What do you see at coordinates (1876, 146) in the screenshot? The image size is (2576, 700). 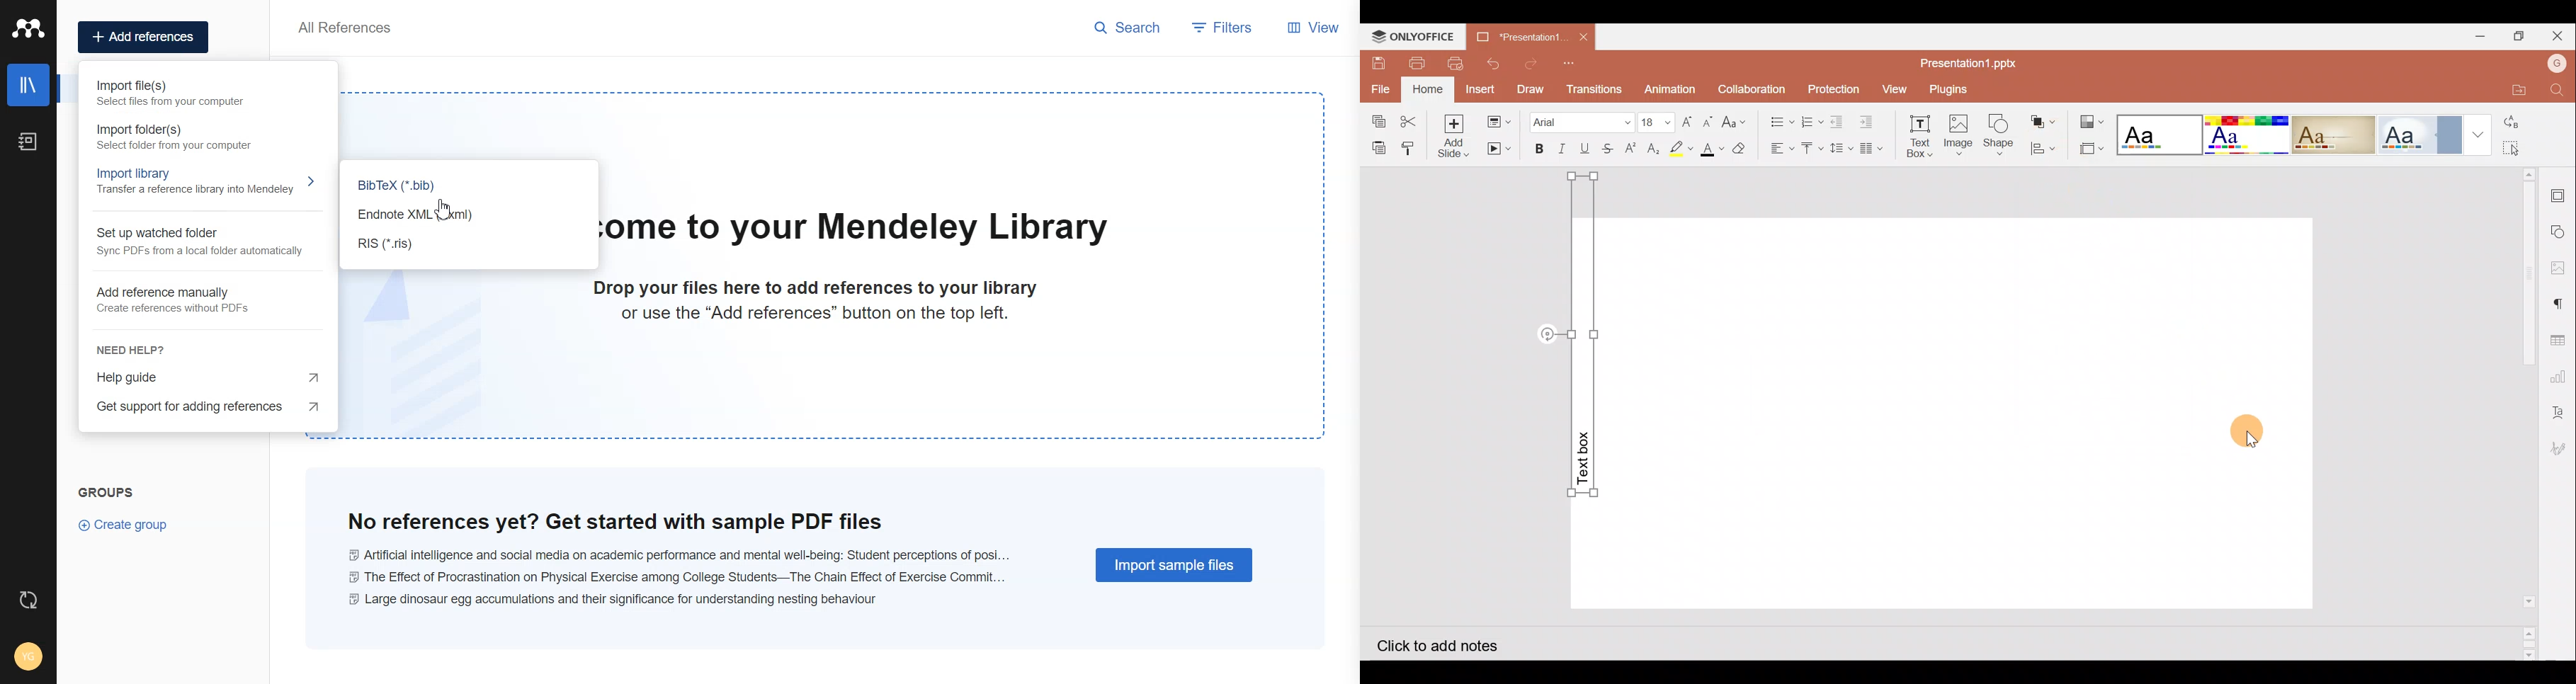 I see `Insert columns` at bounding box center [1876, 146].